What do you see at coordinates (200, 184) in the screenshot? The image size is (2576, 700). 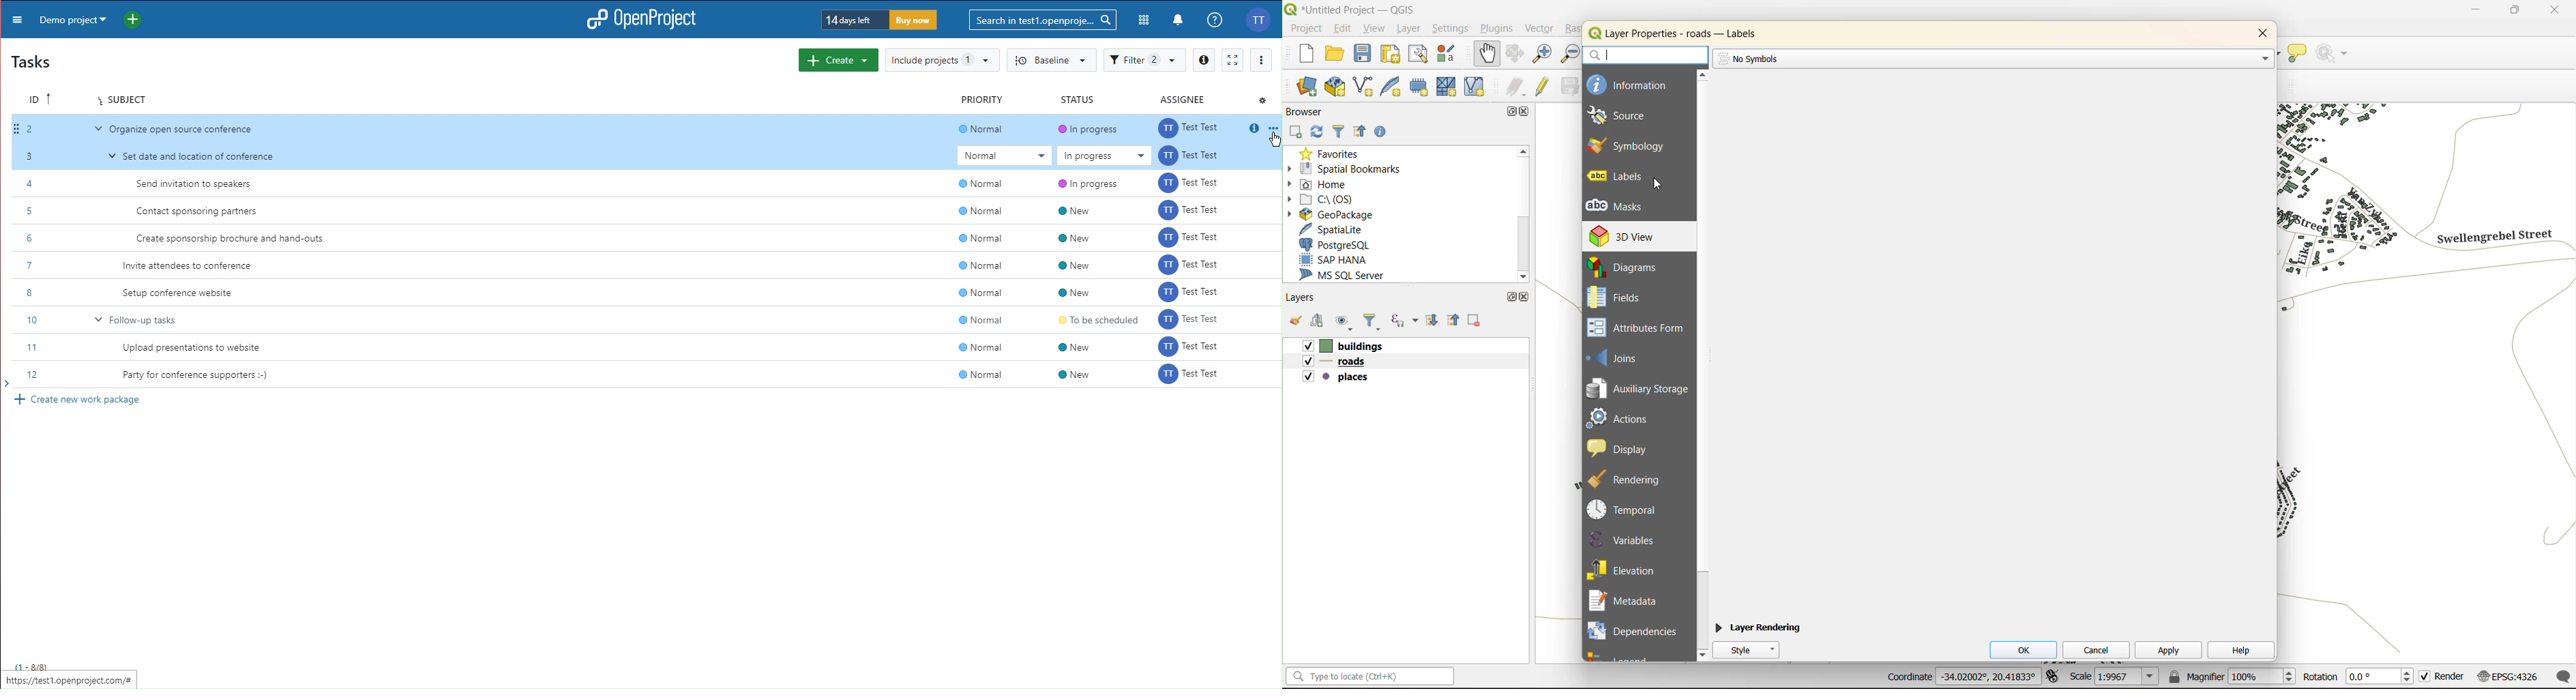 I see `Send invitation to speakers` at bounding box center [200, 184].